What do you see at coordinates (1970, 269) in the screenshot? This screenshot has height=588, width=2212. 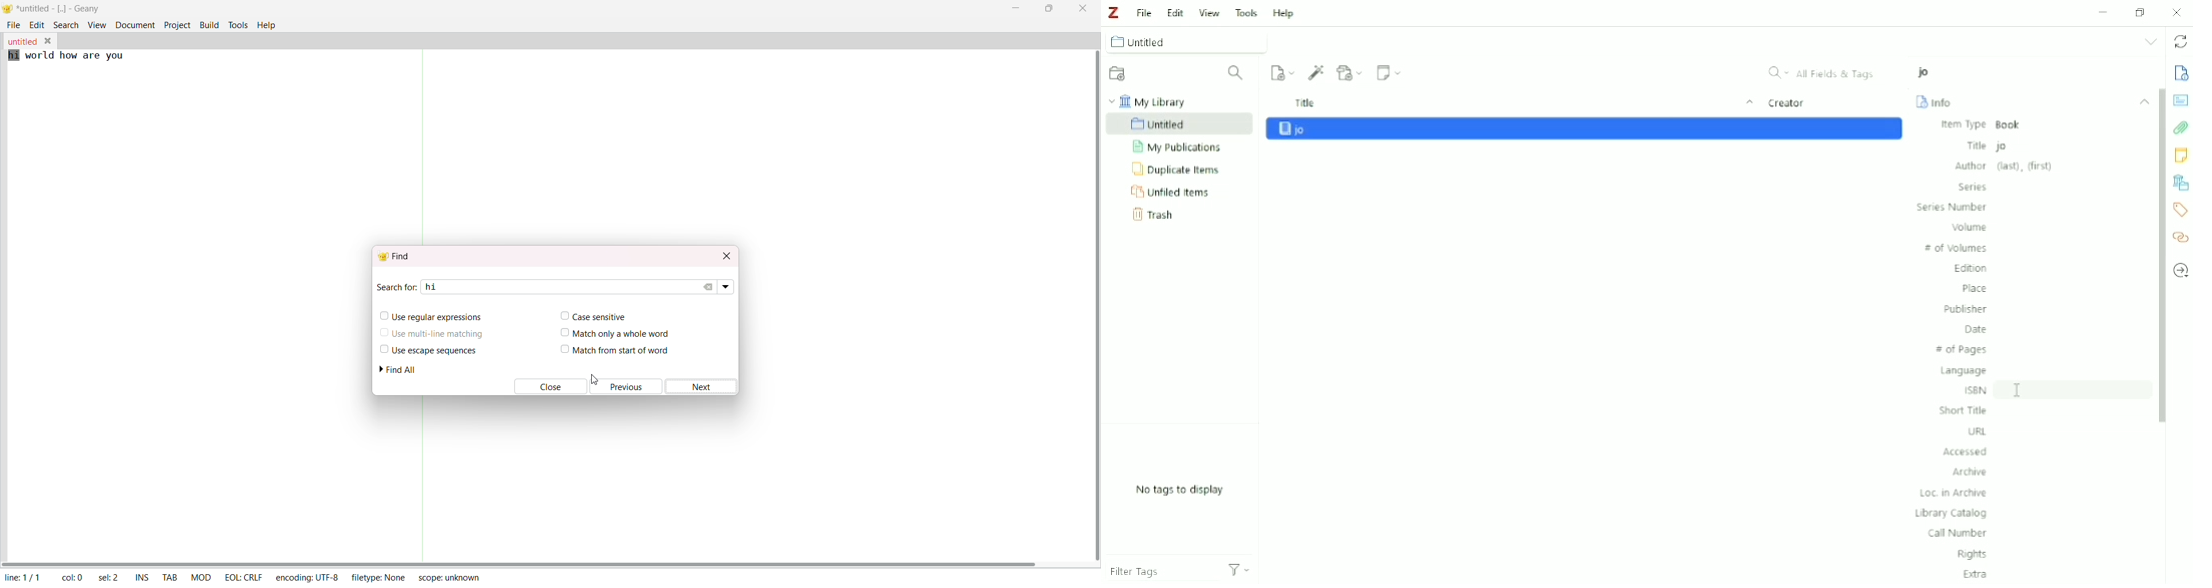 I see `Edition` at bounding box center [1970, 269].